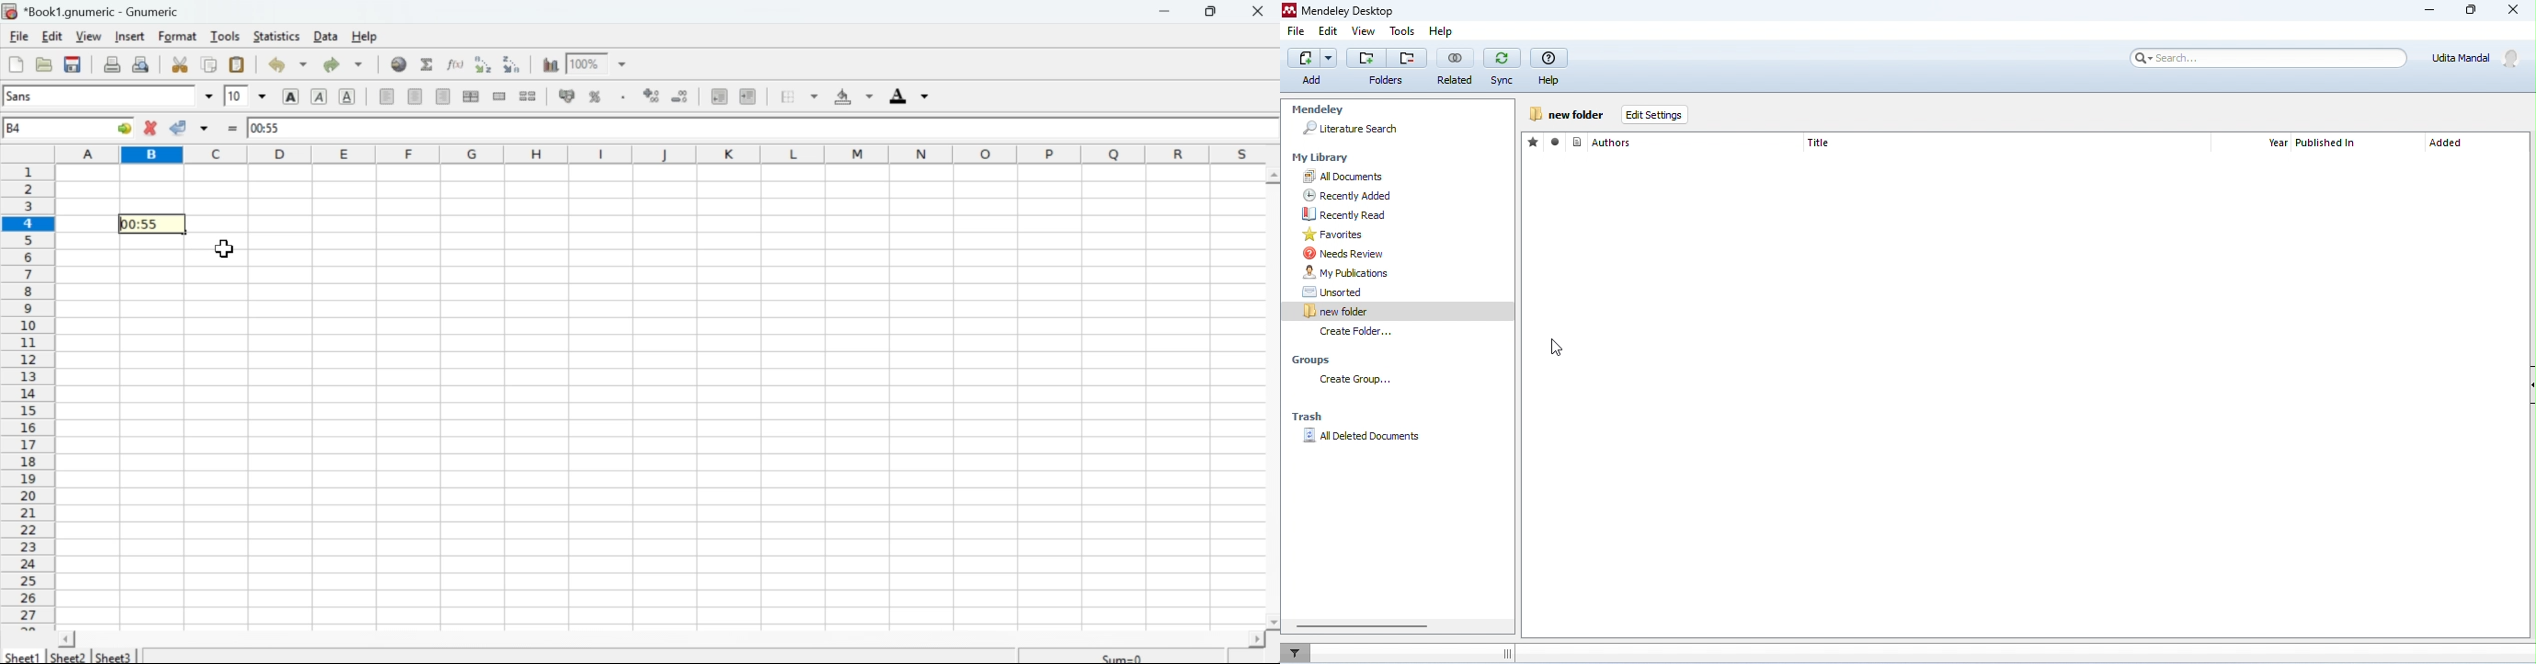 The width and height of the screenshot is (2548, 672). I want to click on Font size, so click(235, 95).